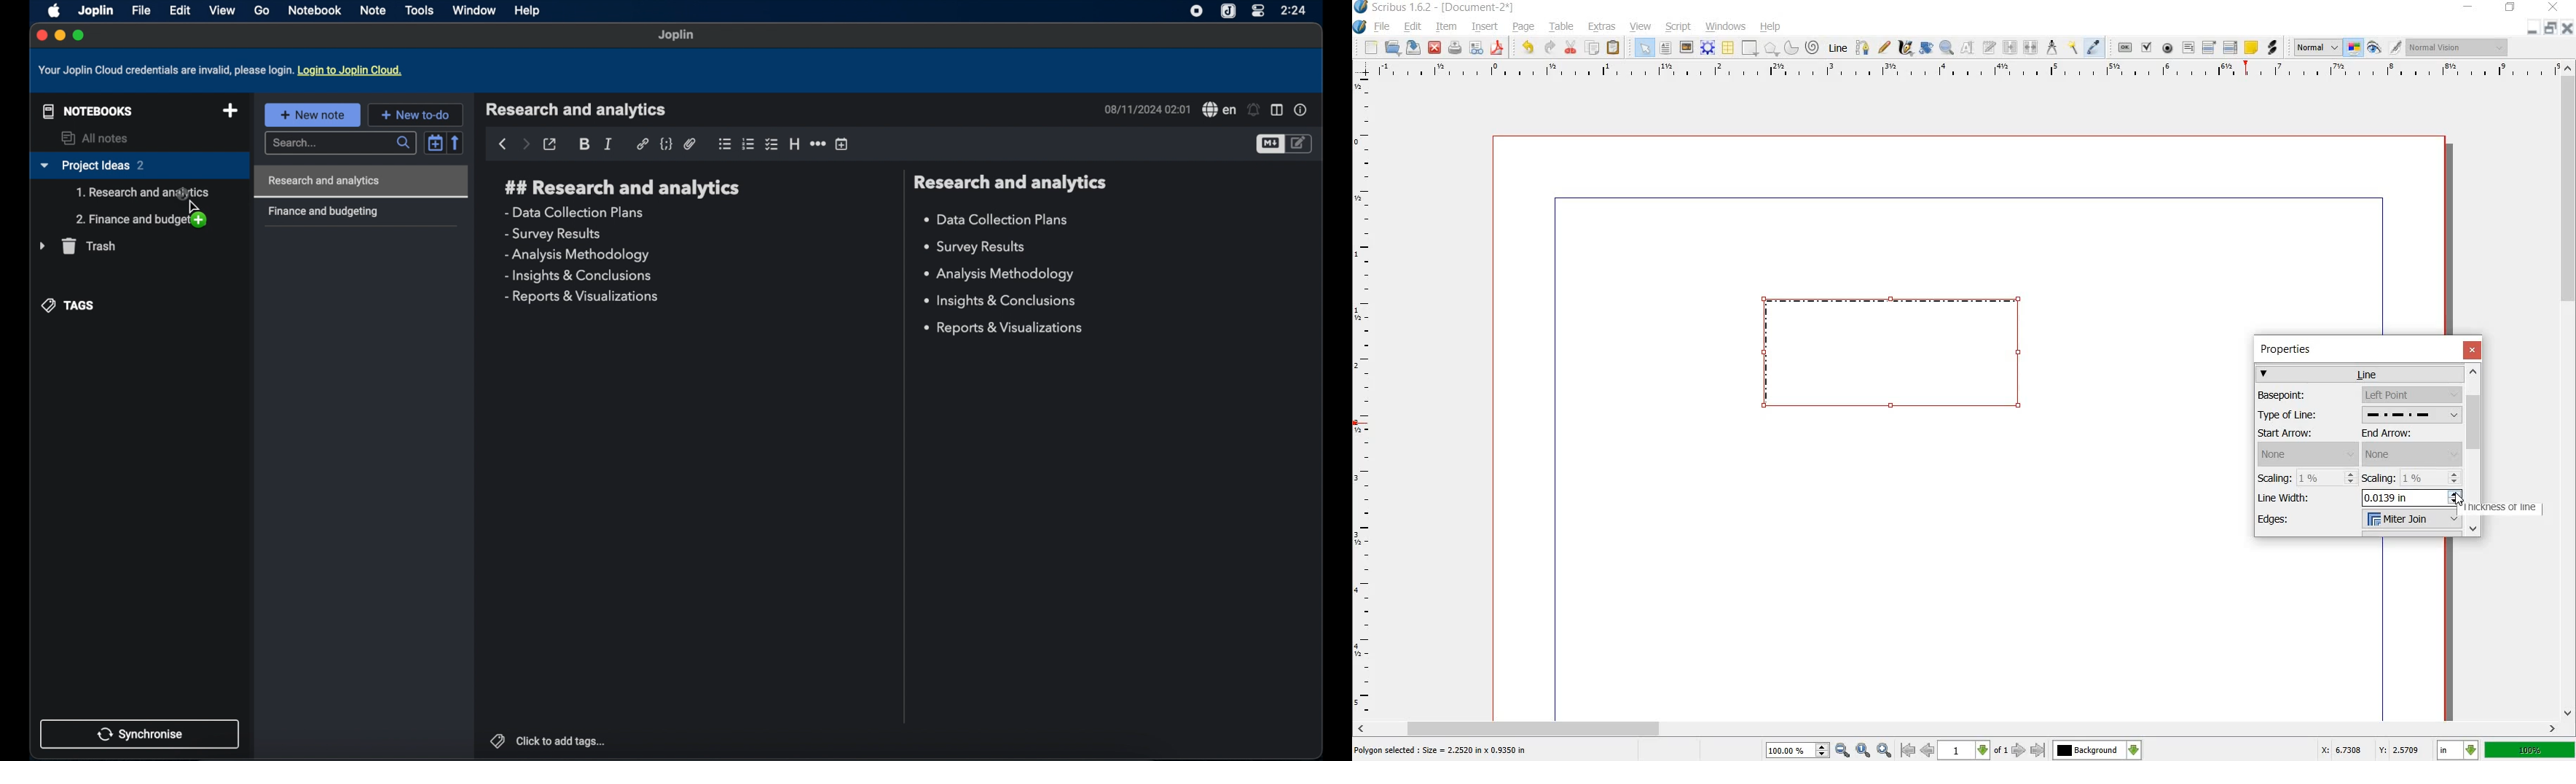  Describe the element at coordinates (2371, 751) in the screenshot. I see `X: 6.7308 Y: 2.5709` at that location.